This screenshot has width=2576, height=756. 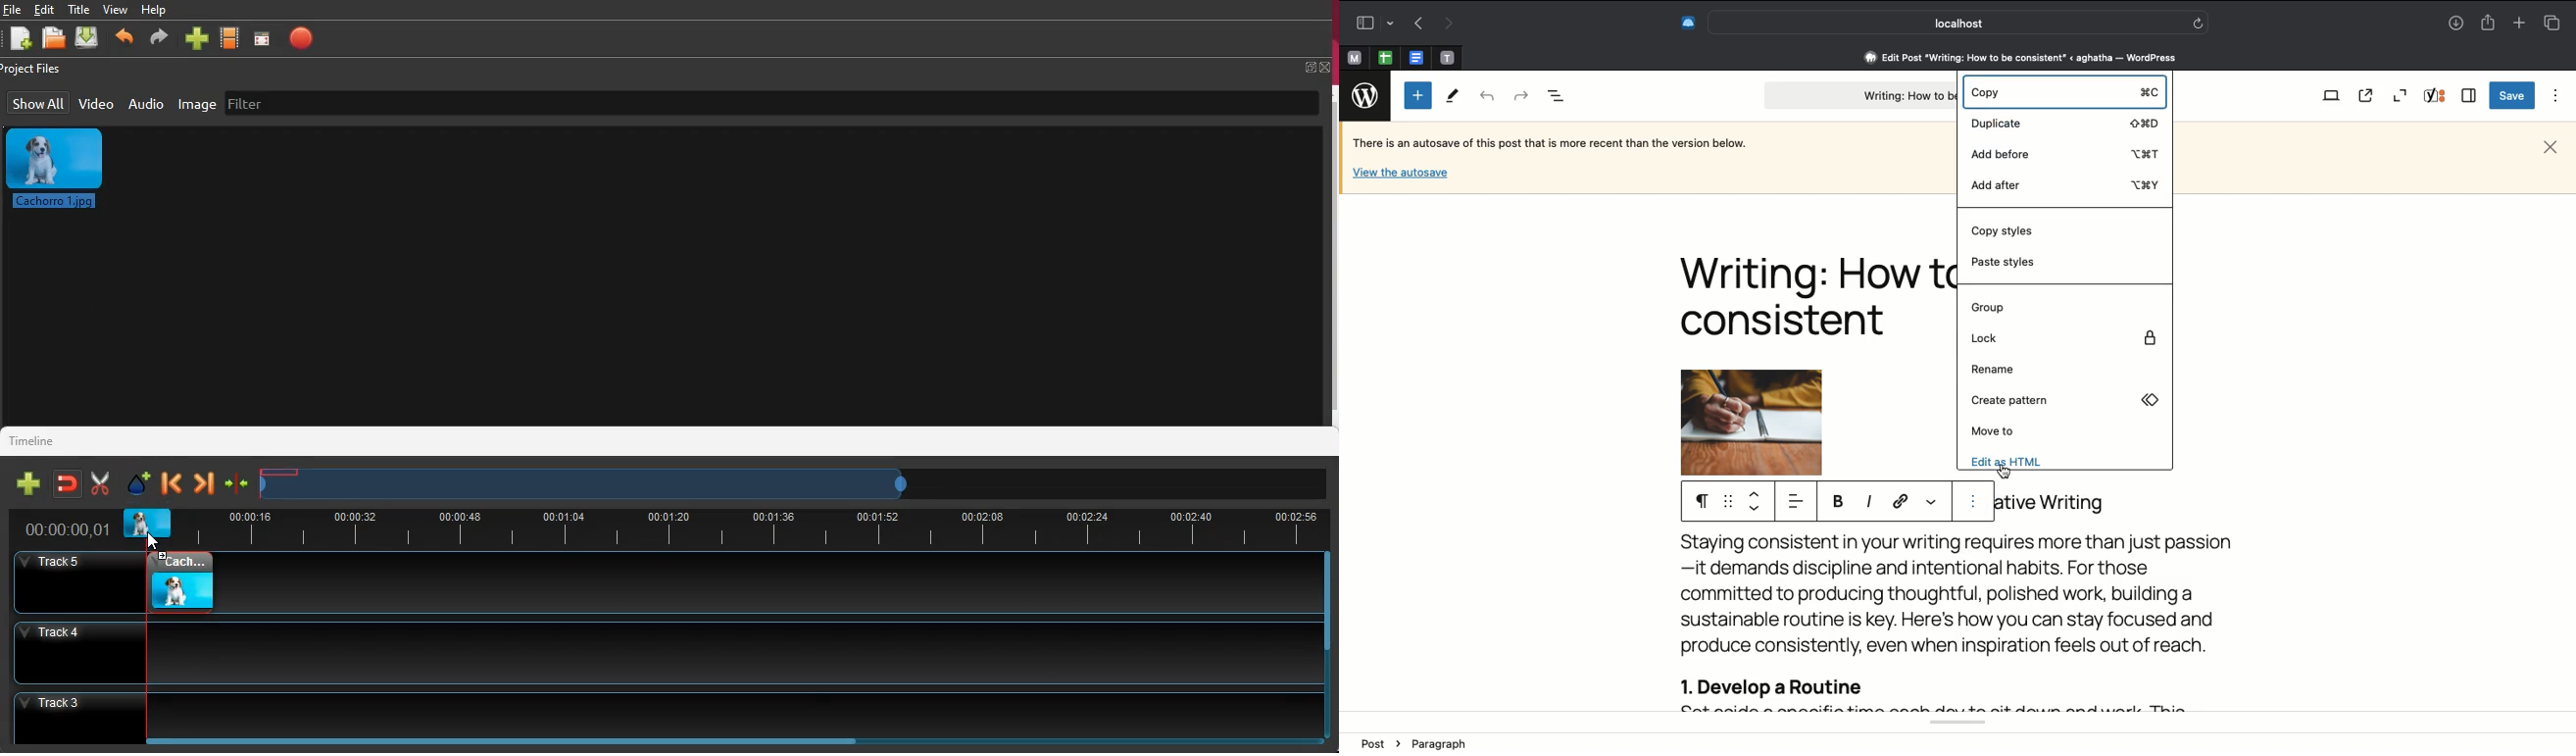 What do you see at coordinates (2491, 23) in the screenshot?
I see `Share` at bounding box center [2491, 23].